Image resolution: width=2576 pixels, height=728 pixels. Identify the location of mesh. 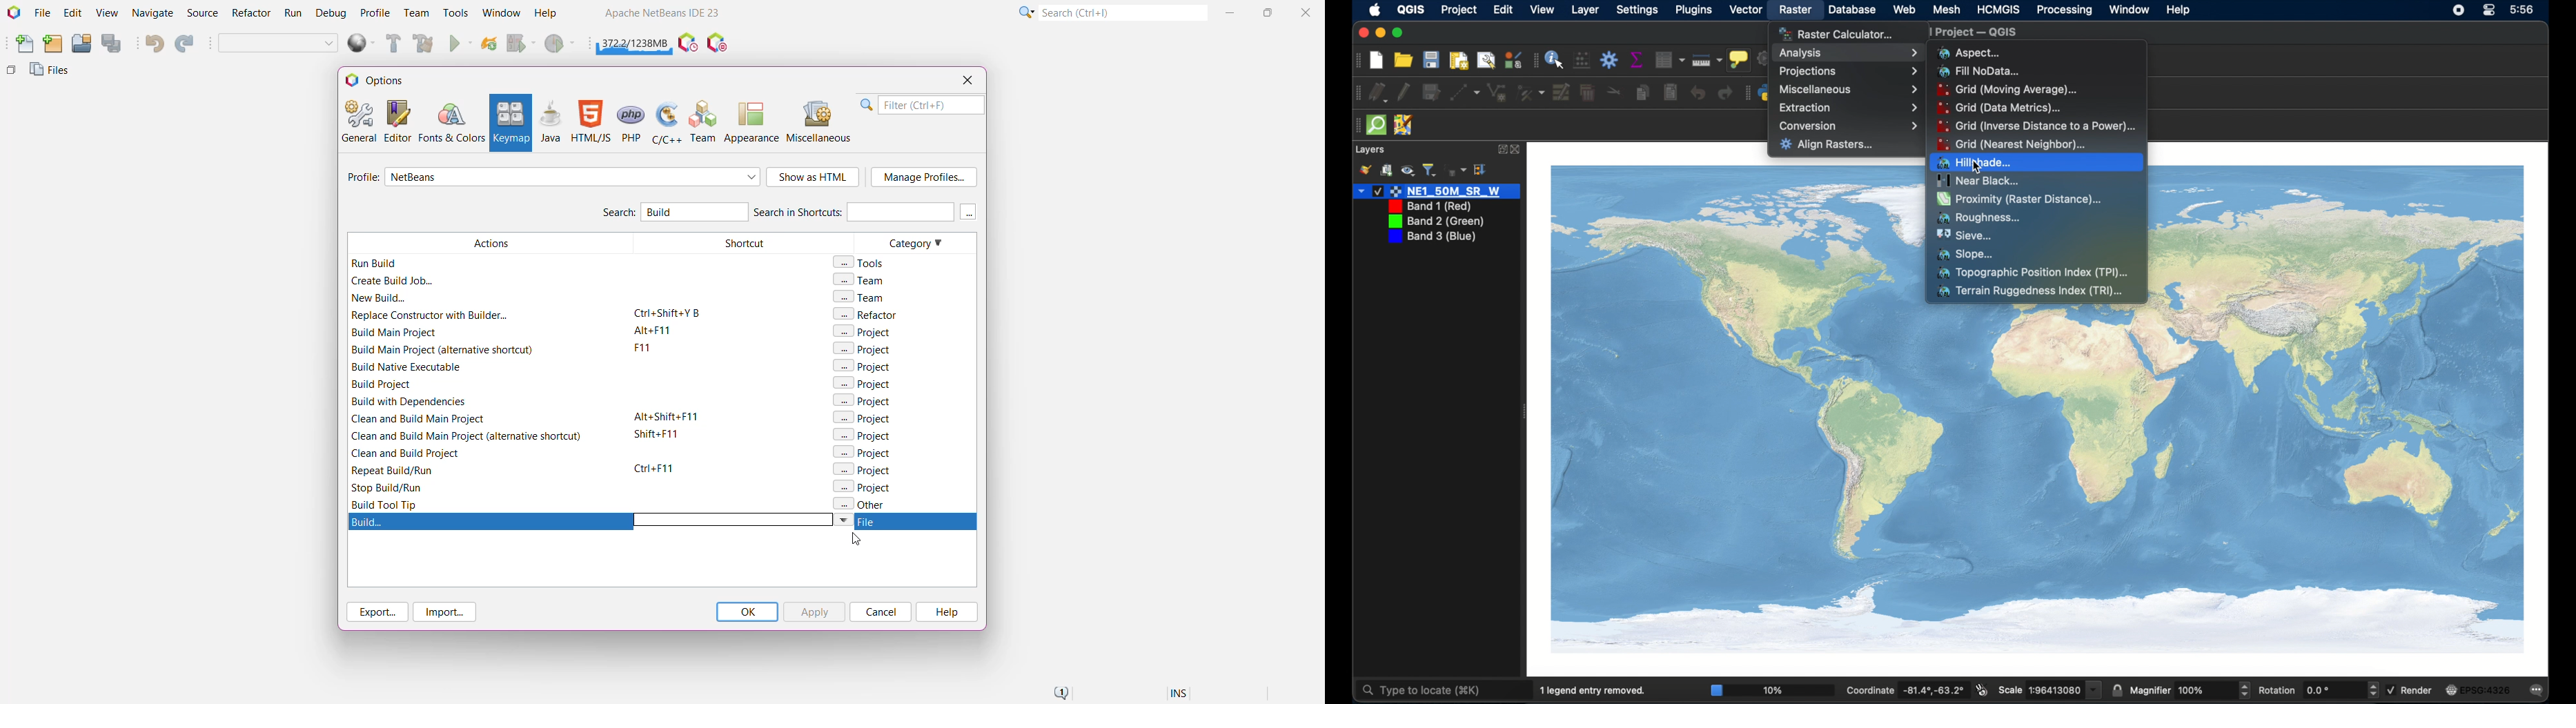
(1946, 10).